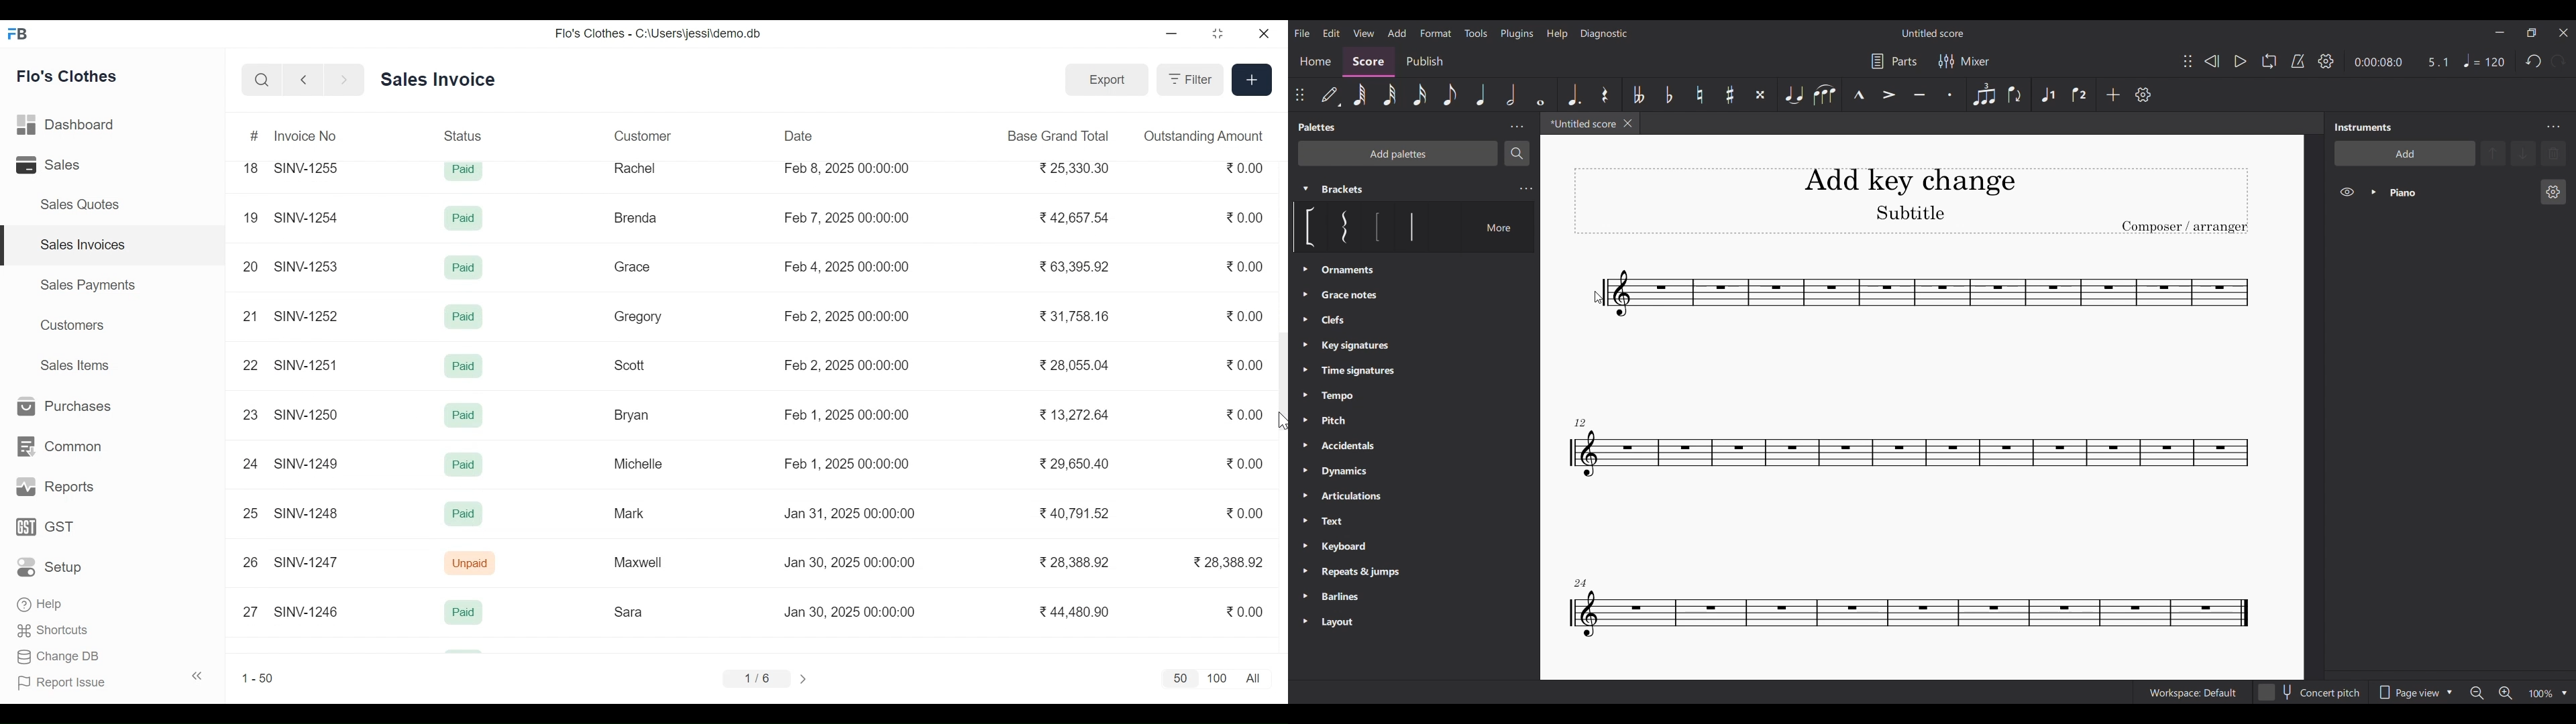 Image resolution: width=2576 pixels, height=728 pixels. What do you see at coordinates (78, 204) in the screenshot?
I see `Sales Quotes` at bounding box center [78, 204].